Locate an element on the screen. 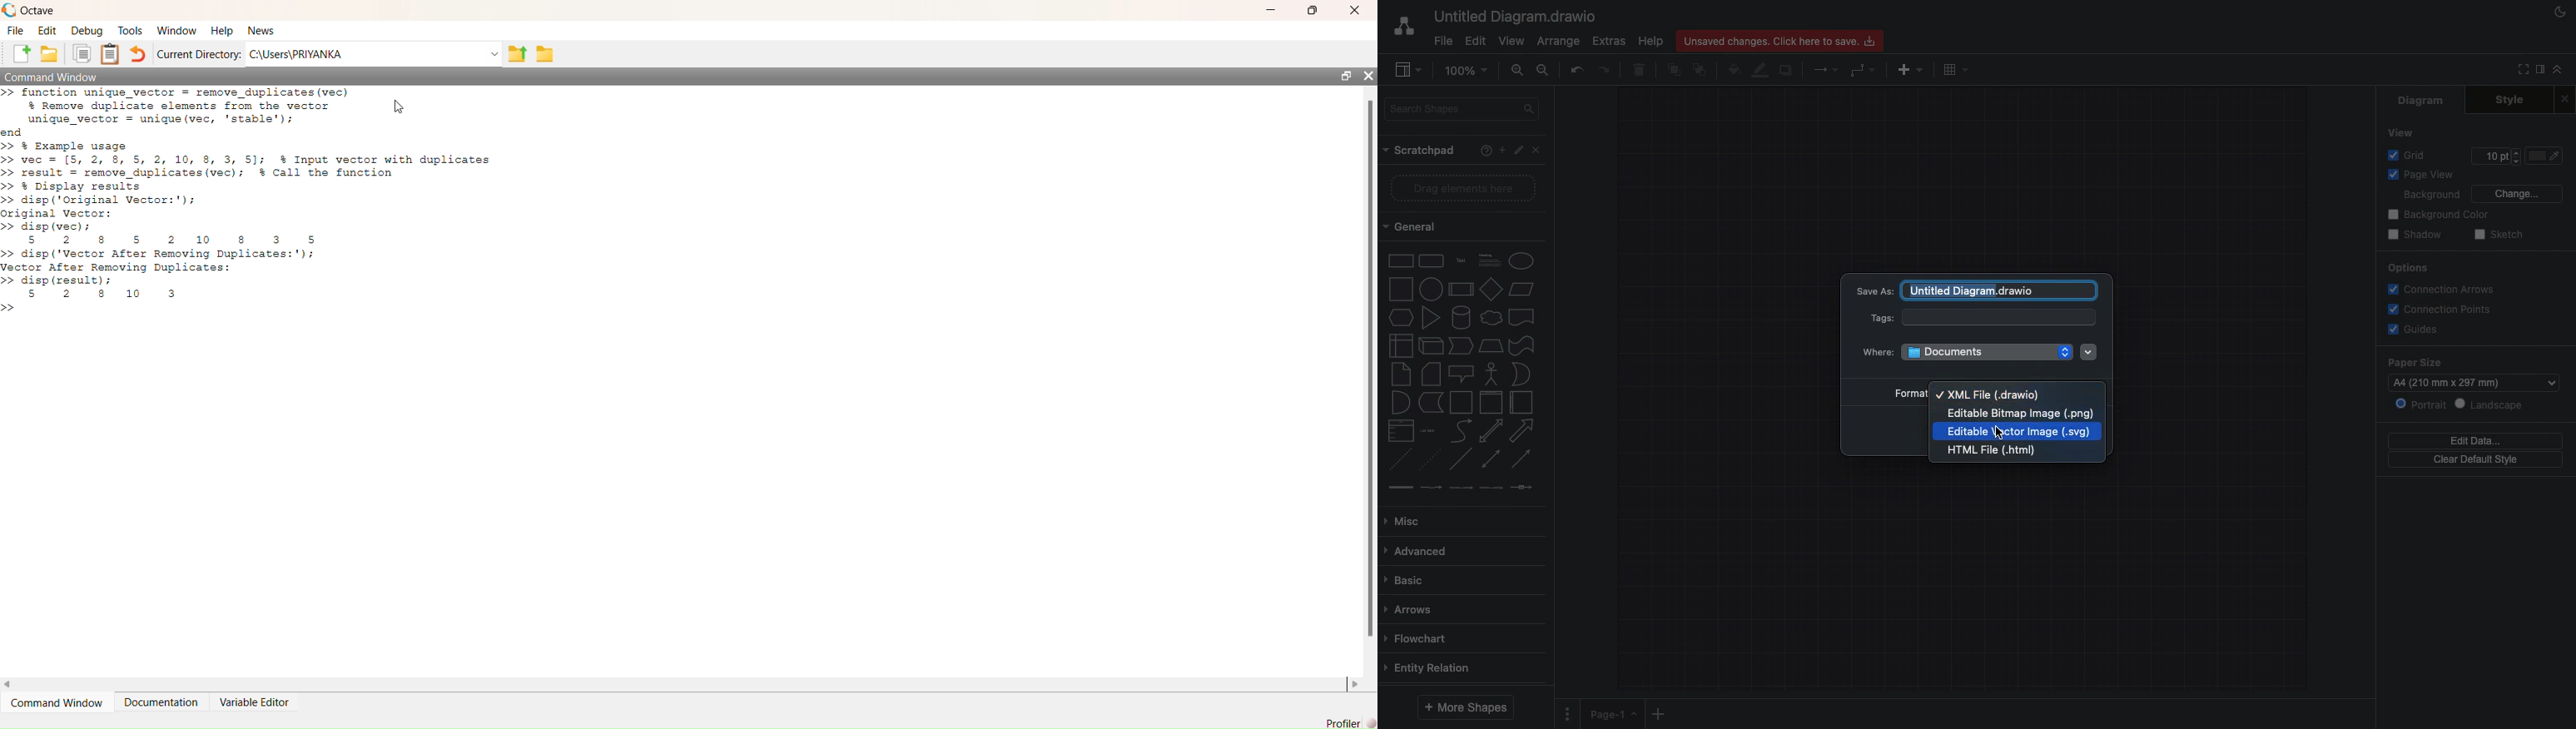 The width and height of the screenshot is (2576, 756). Fullscreen is located at coordinates (2520, 71).